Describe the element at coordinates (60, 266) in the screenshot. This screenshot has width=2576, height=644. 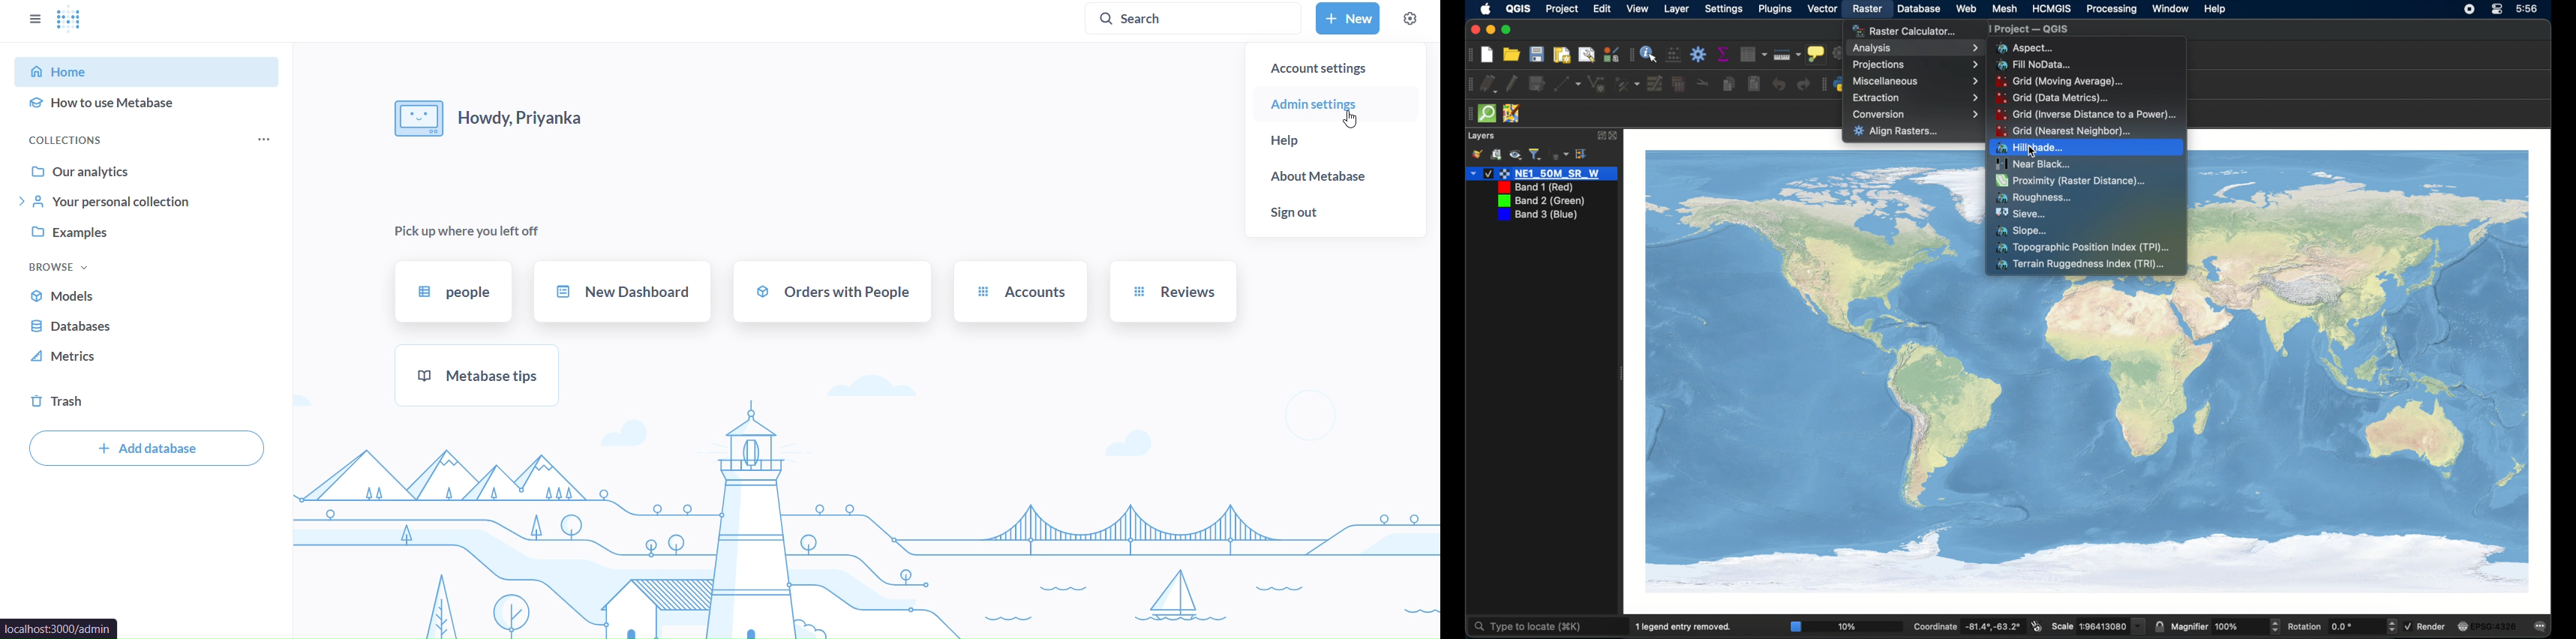
I see `browse` at that location.